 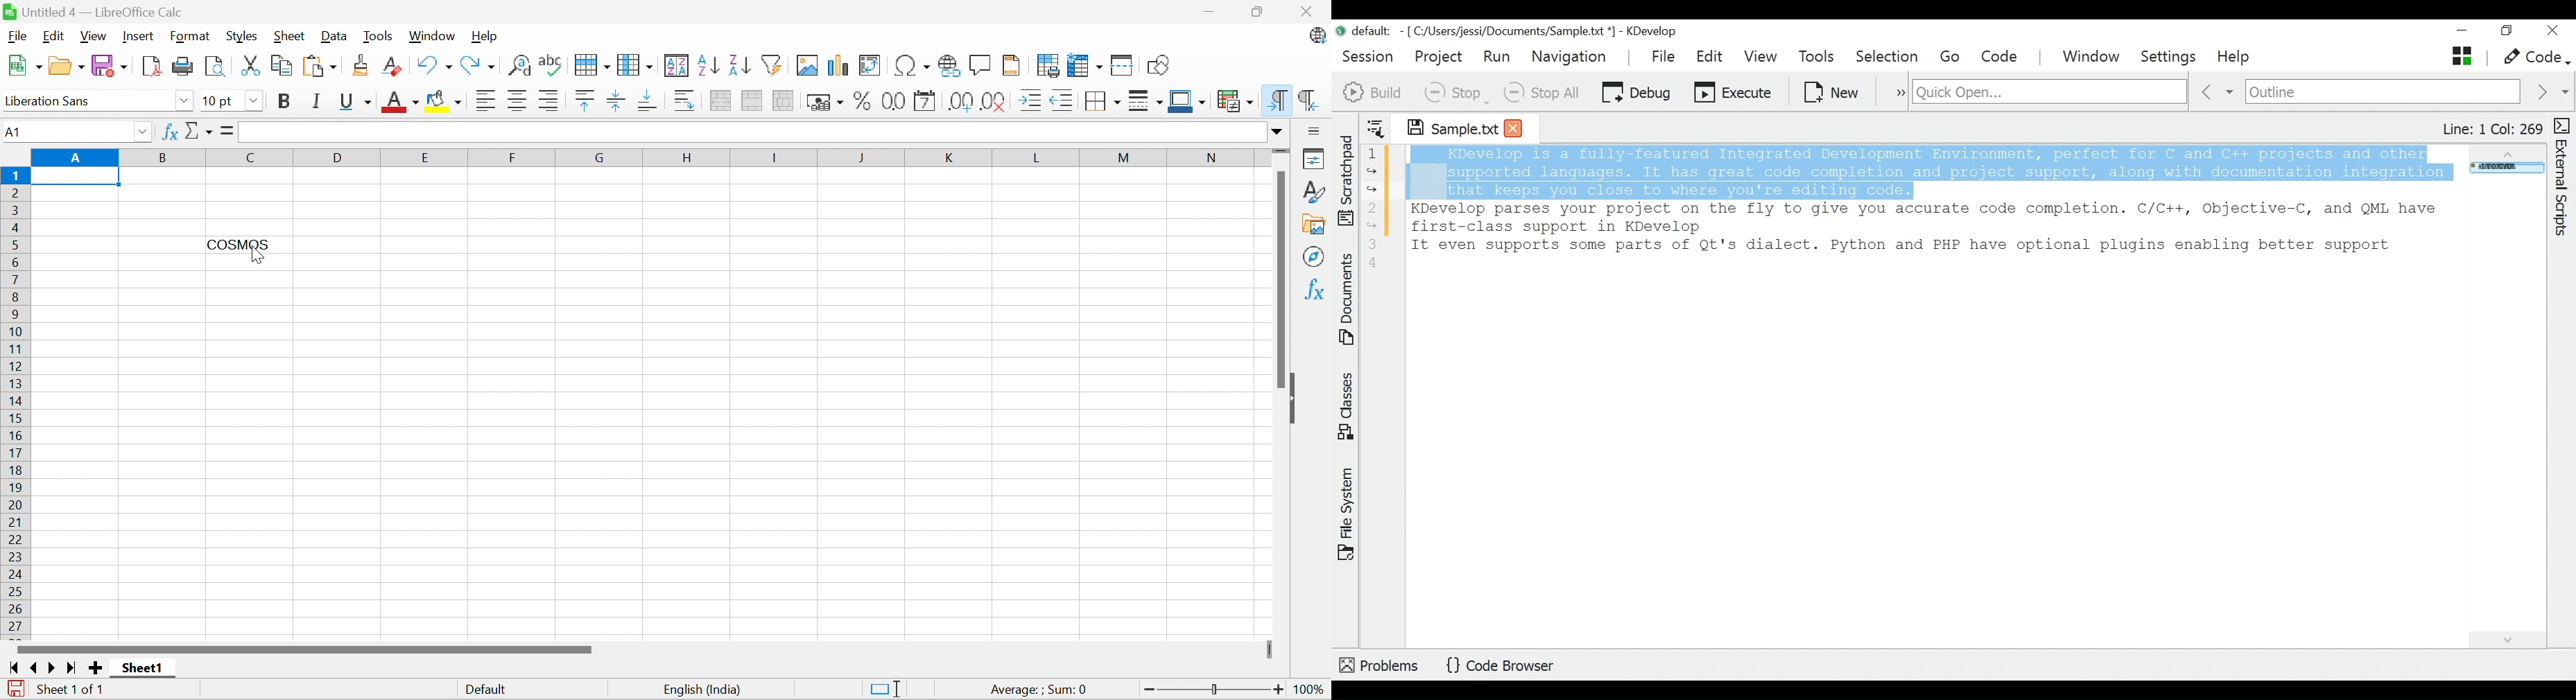 I want to click on Border Color, so click(x=1188, y=100).